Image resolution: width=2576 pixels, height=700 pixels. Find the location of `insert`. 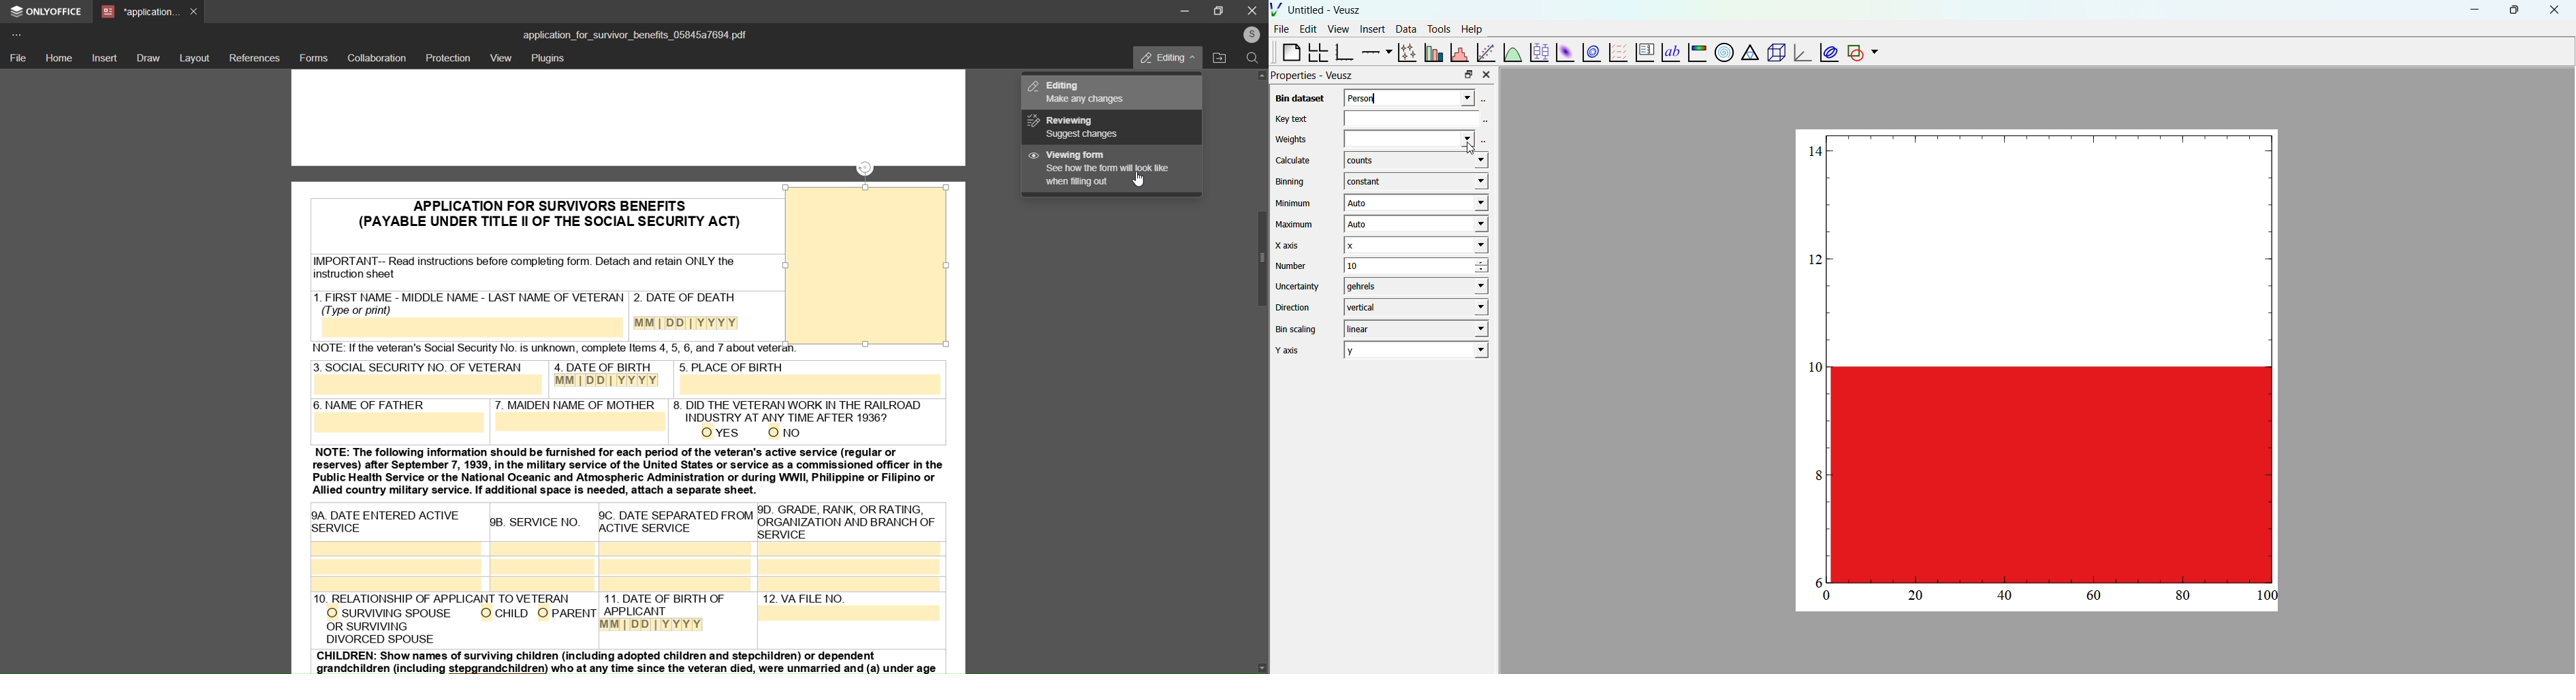

insert is located at coordinates (106, 59).